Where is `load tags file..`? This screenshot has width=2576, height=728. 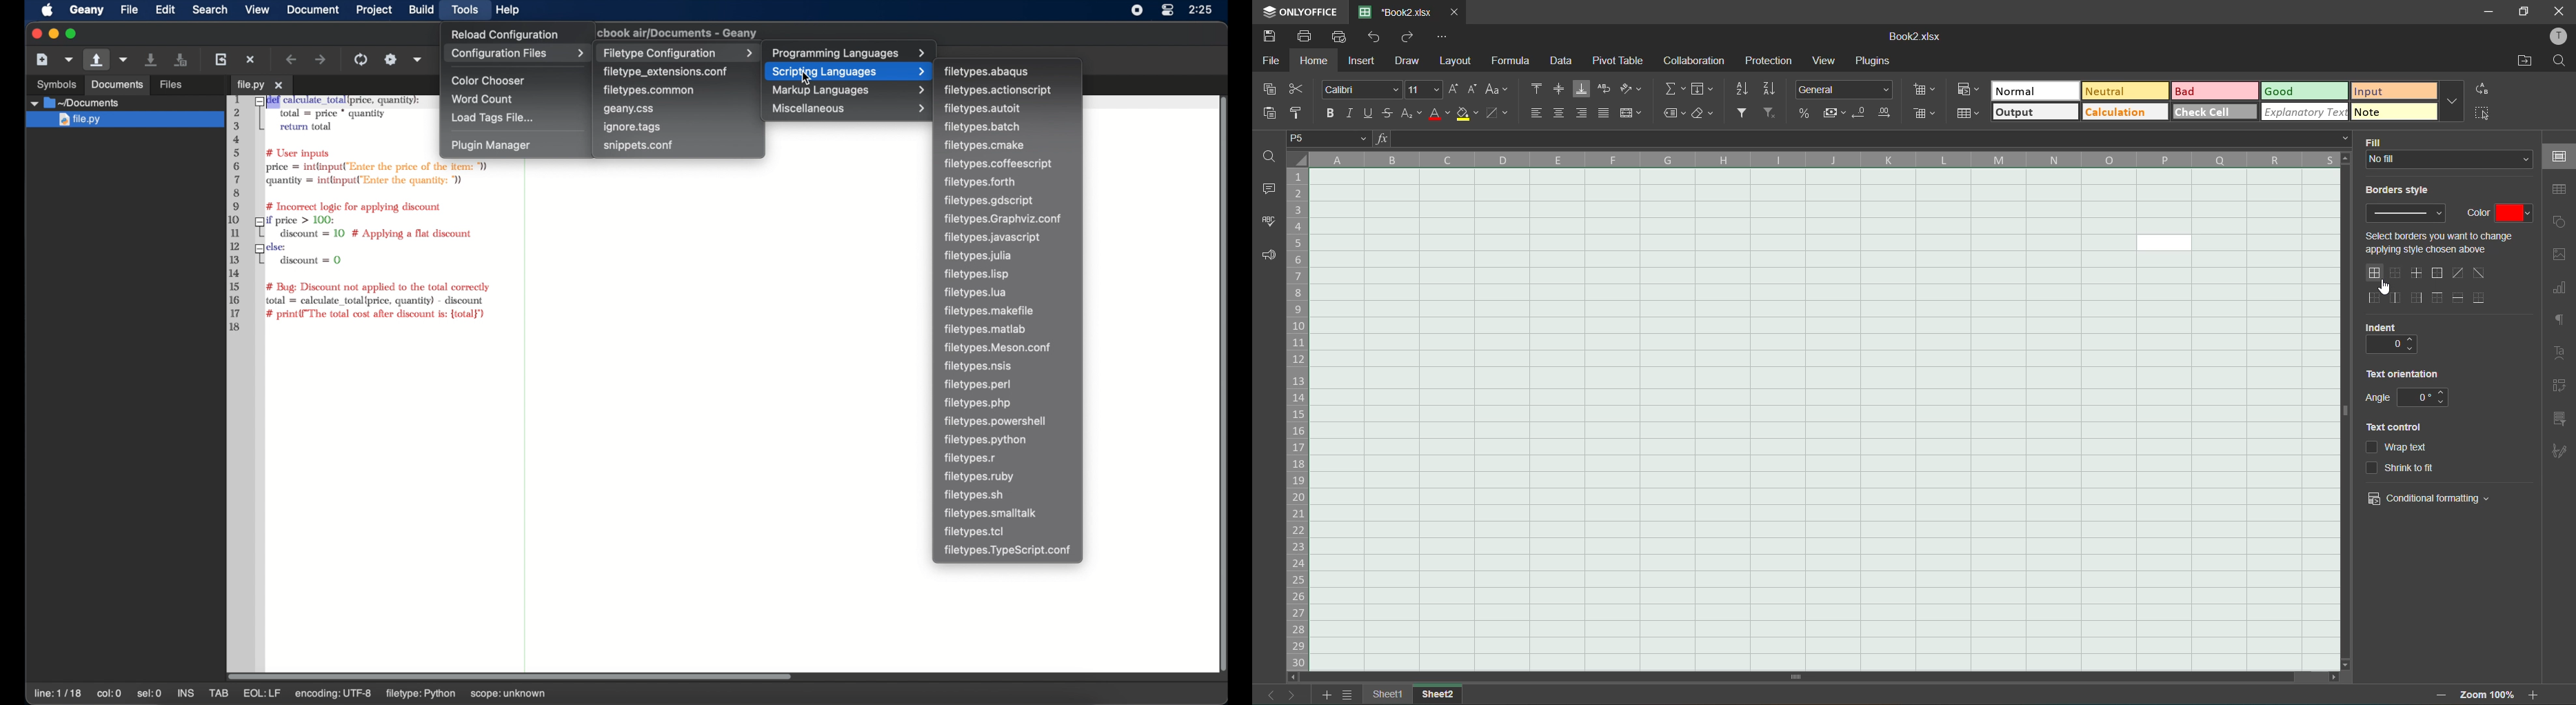 load tags file.. is located at coordinates (493, 118).